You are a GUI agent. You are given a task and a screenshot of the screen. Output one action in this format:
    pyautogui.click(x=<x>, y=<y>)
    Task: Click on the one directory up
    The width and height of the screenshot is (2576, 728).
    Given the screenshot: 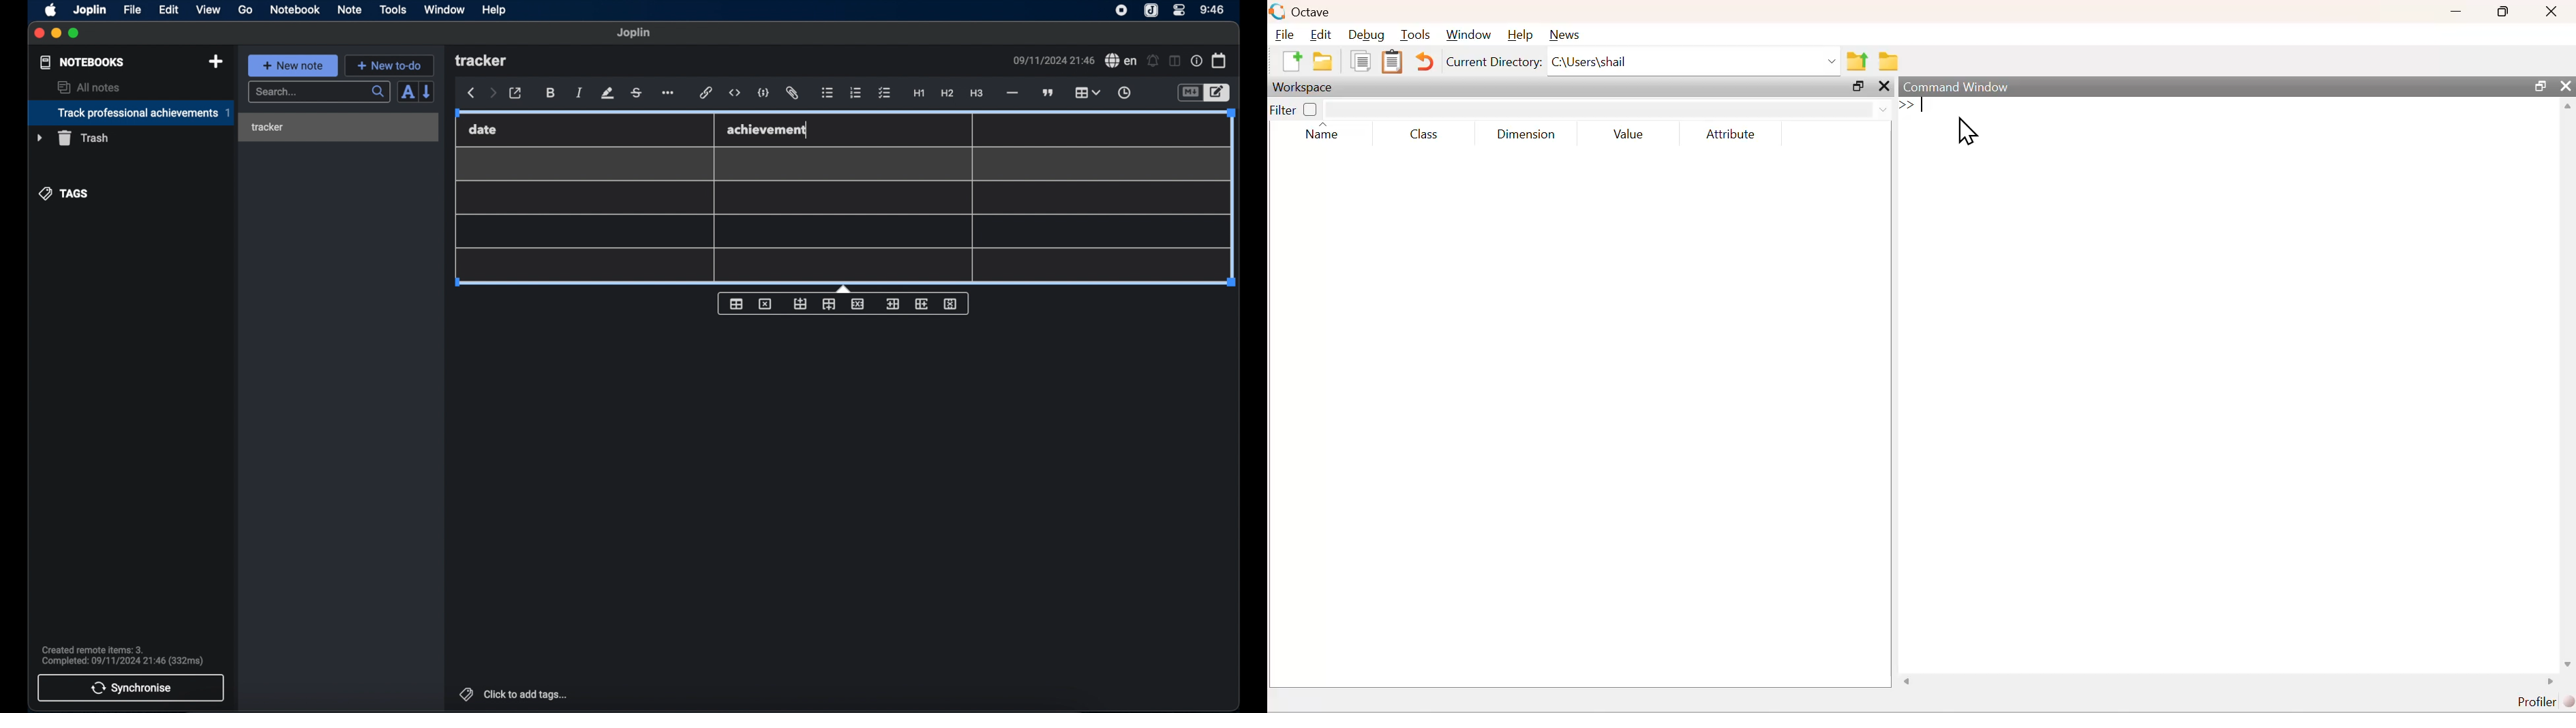 What is the action you would take?
    pyautogui.click(x=1858, y=62)
    